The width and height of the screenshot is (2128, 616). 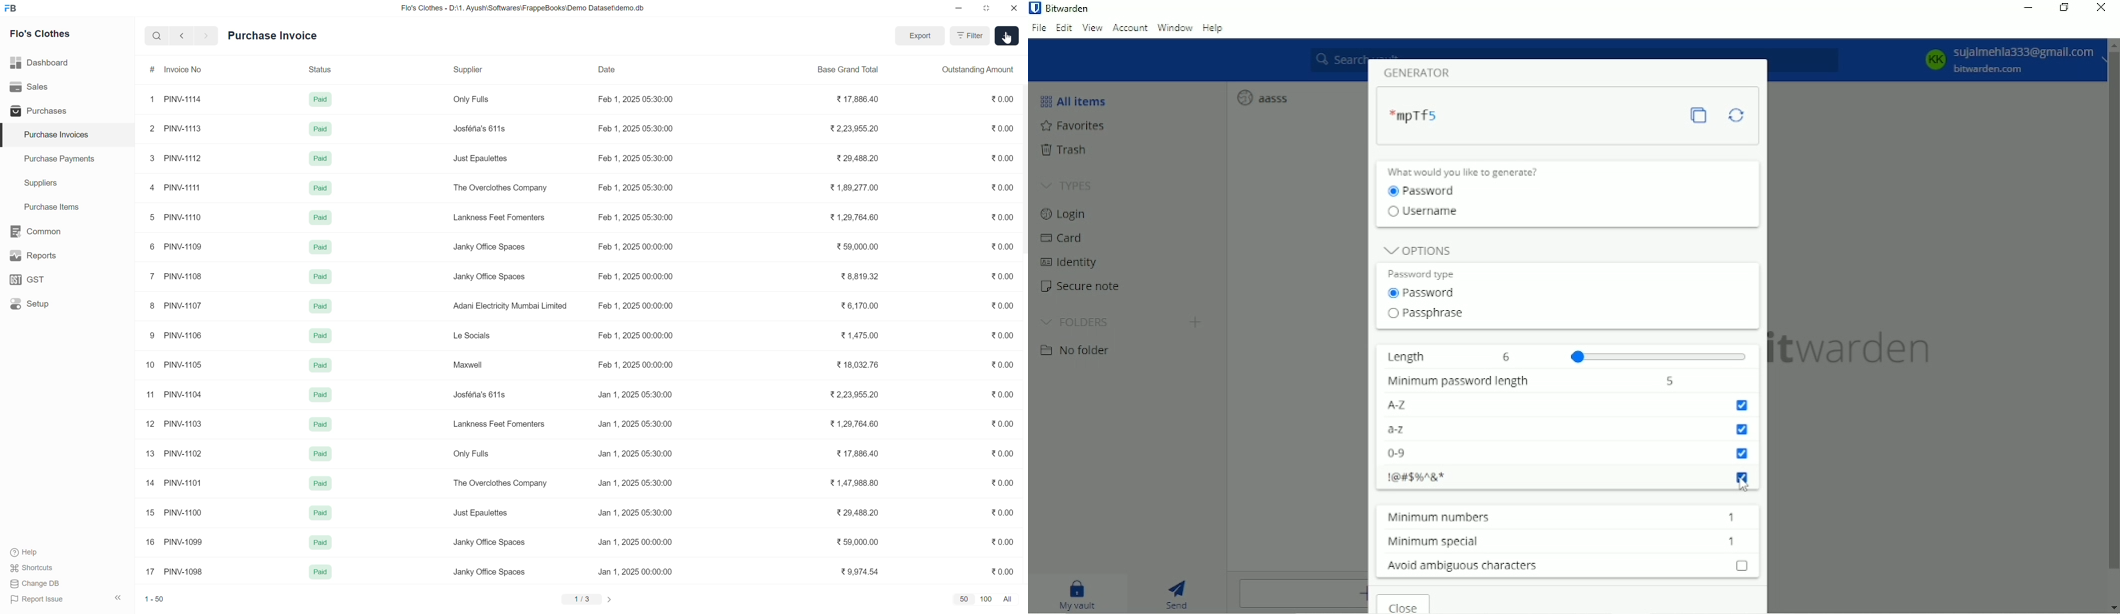 What do you see at coordinates (1093, 28) in the screenshot?
I see `View` at bounding box center [1093, 28].